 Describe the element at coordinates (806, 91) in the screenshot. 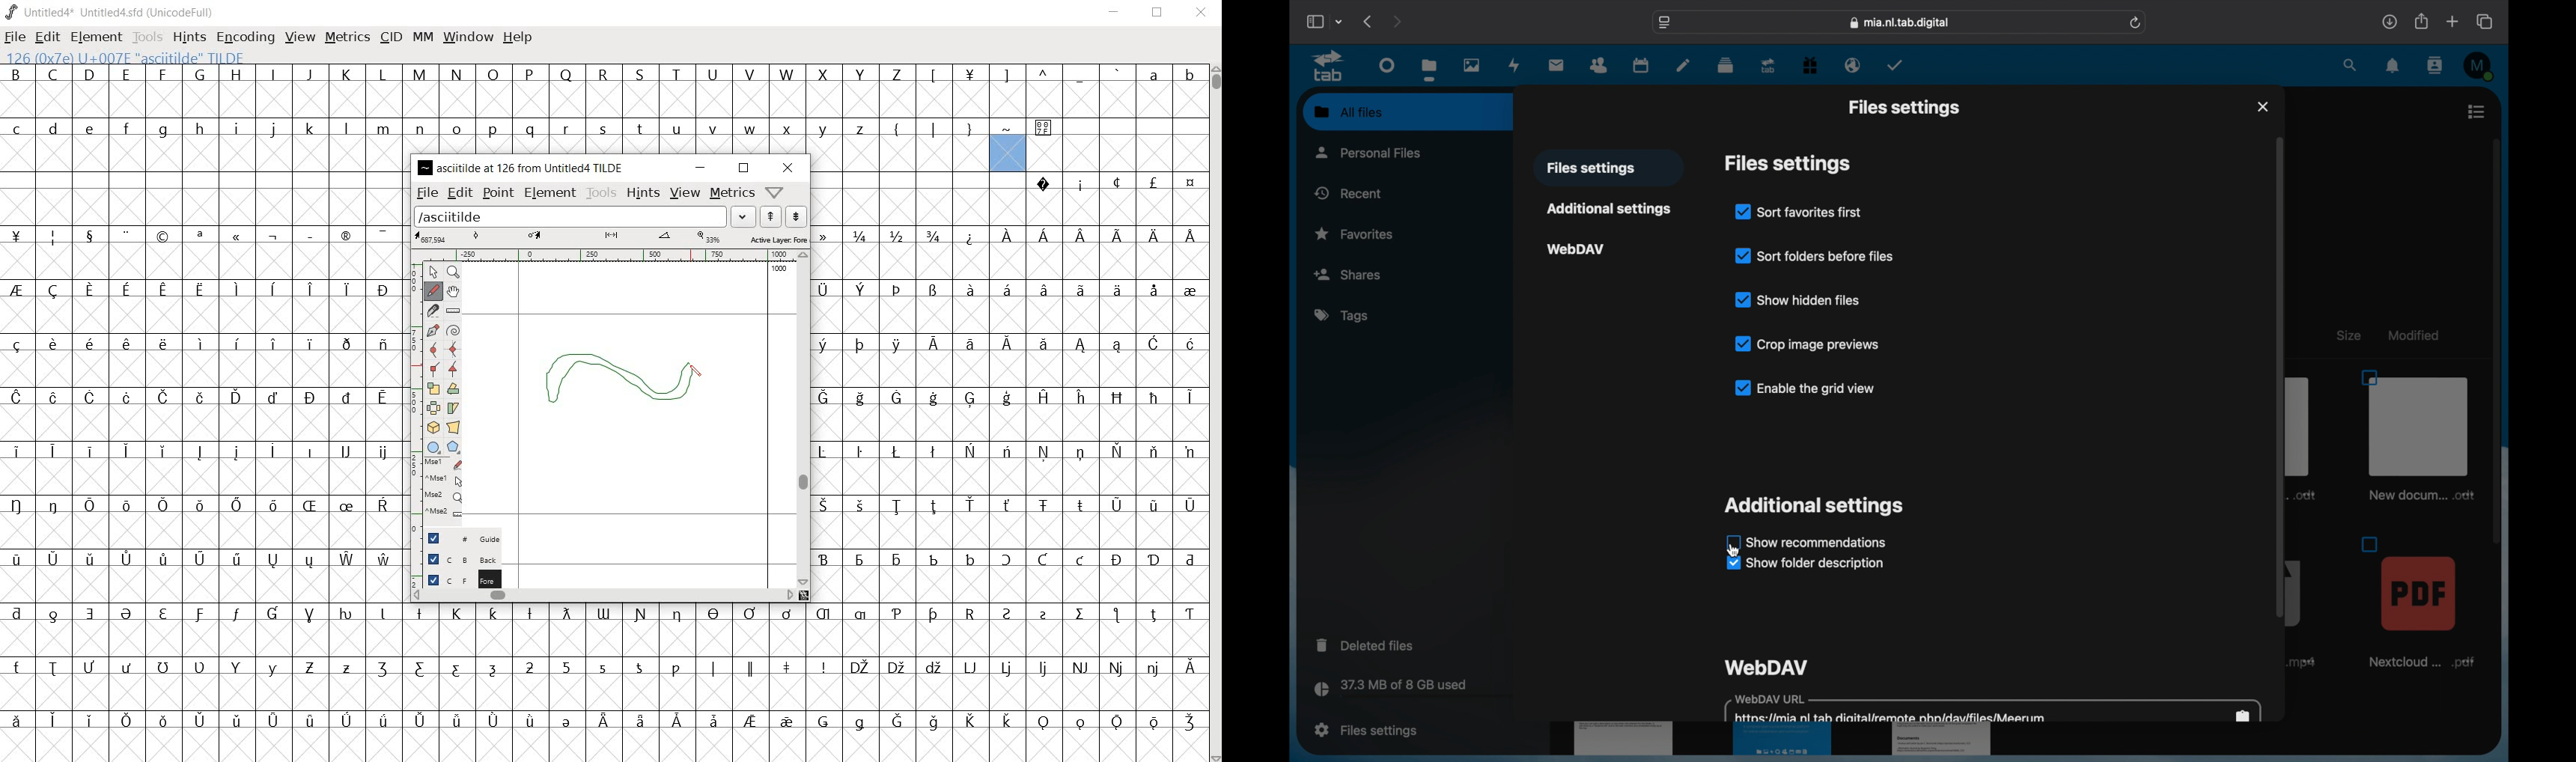

I see `glyph characters` at that location.